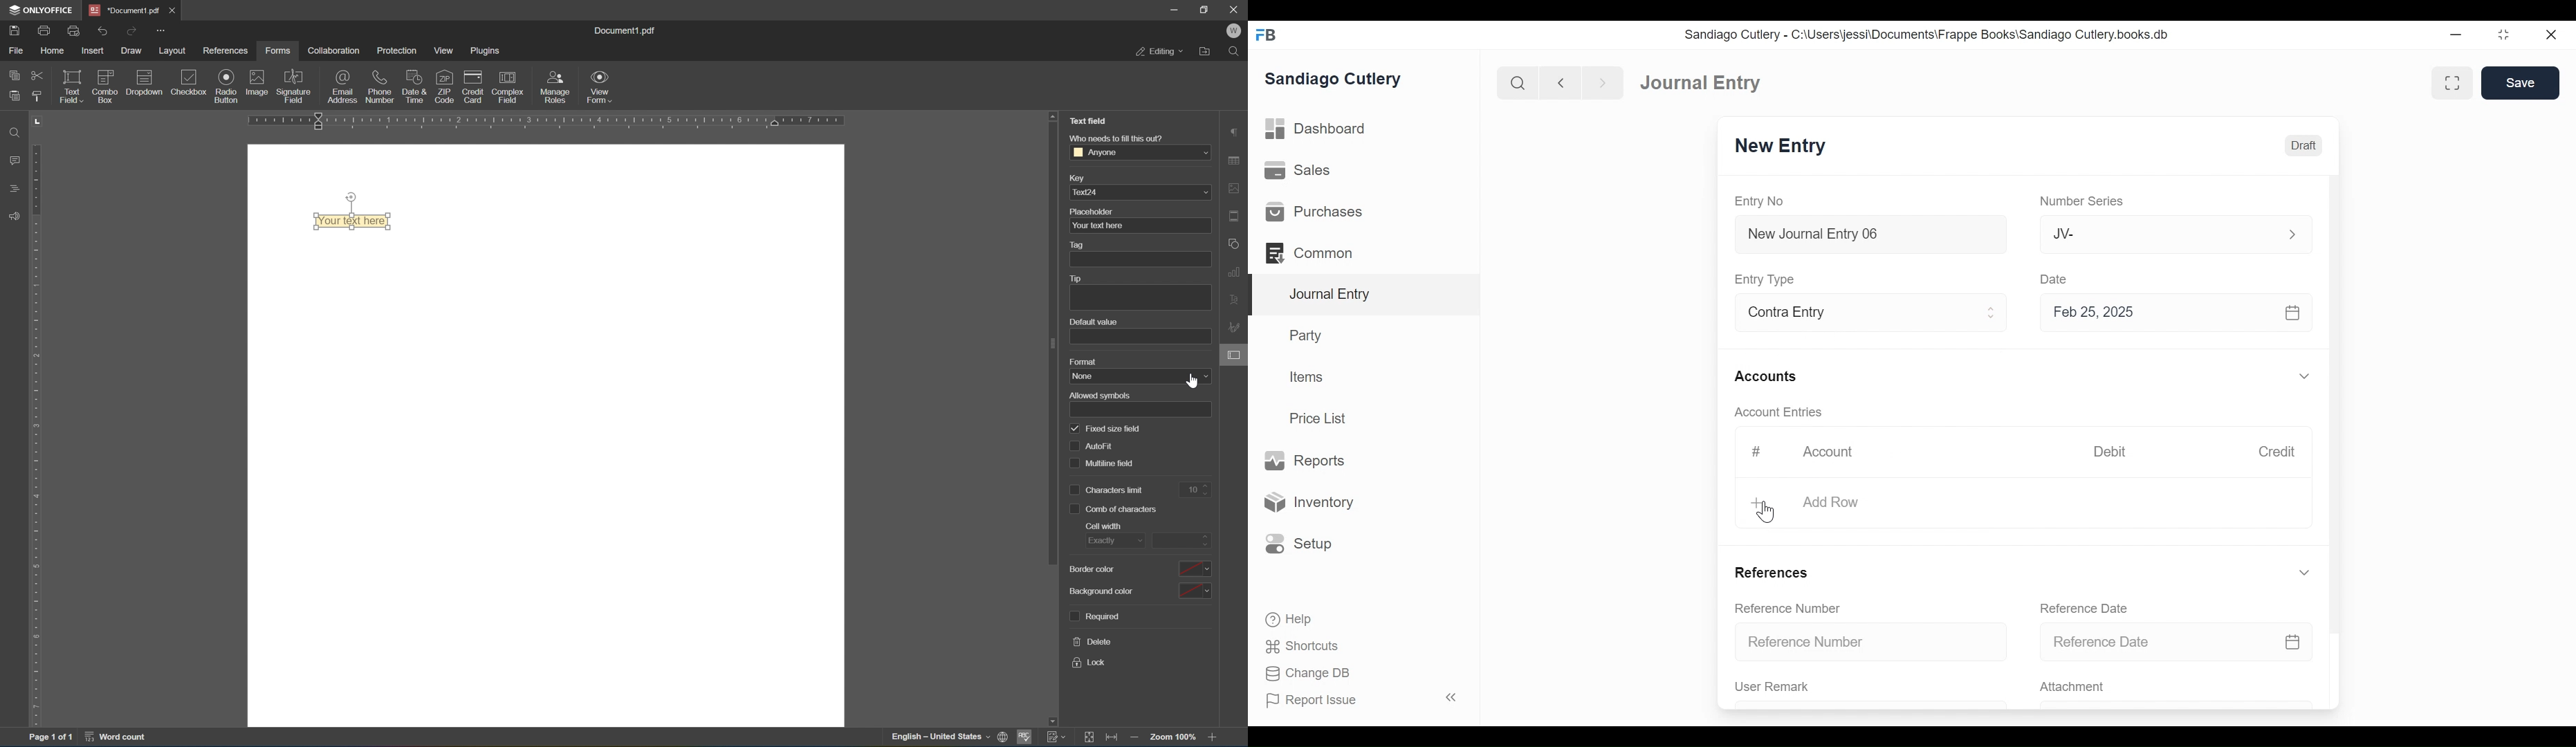 The image size is (2576, 756). Describe the element at coordinates (1837, 456) in the screenshot. I see `Account` at that location.